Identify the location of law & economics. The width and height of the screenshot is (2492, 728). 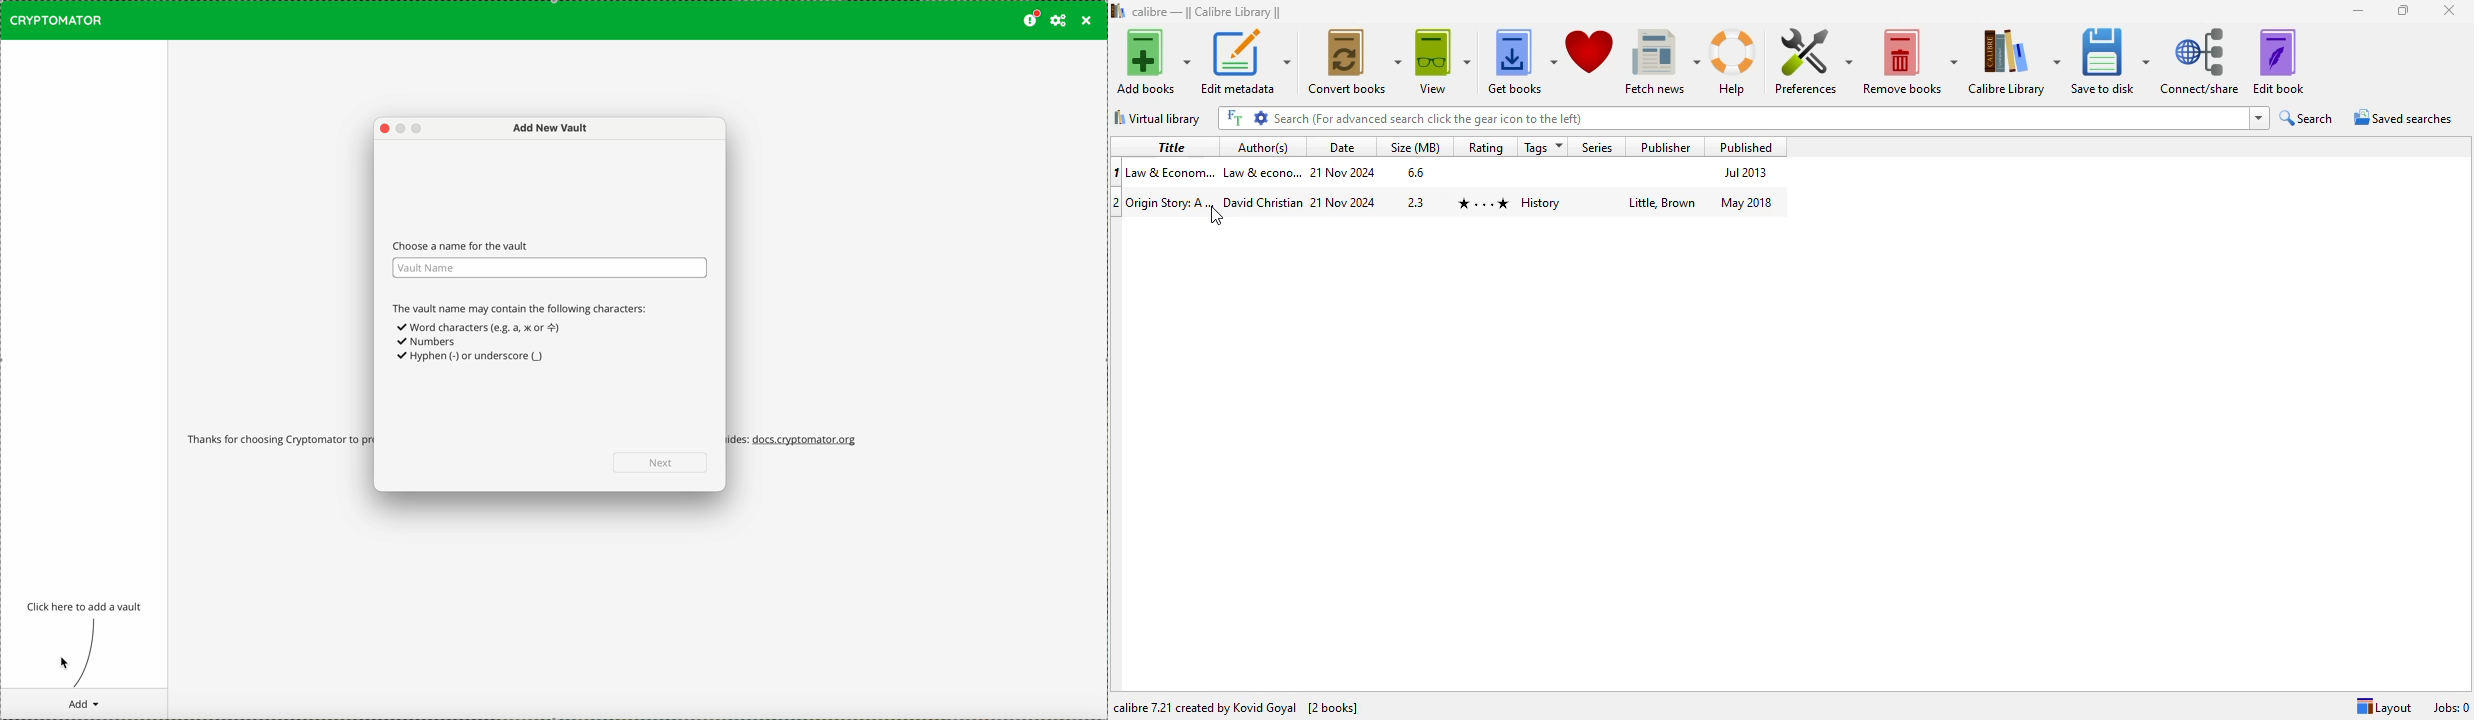
(1170, 171).